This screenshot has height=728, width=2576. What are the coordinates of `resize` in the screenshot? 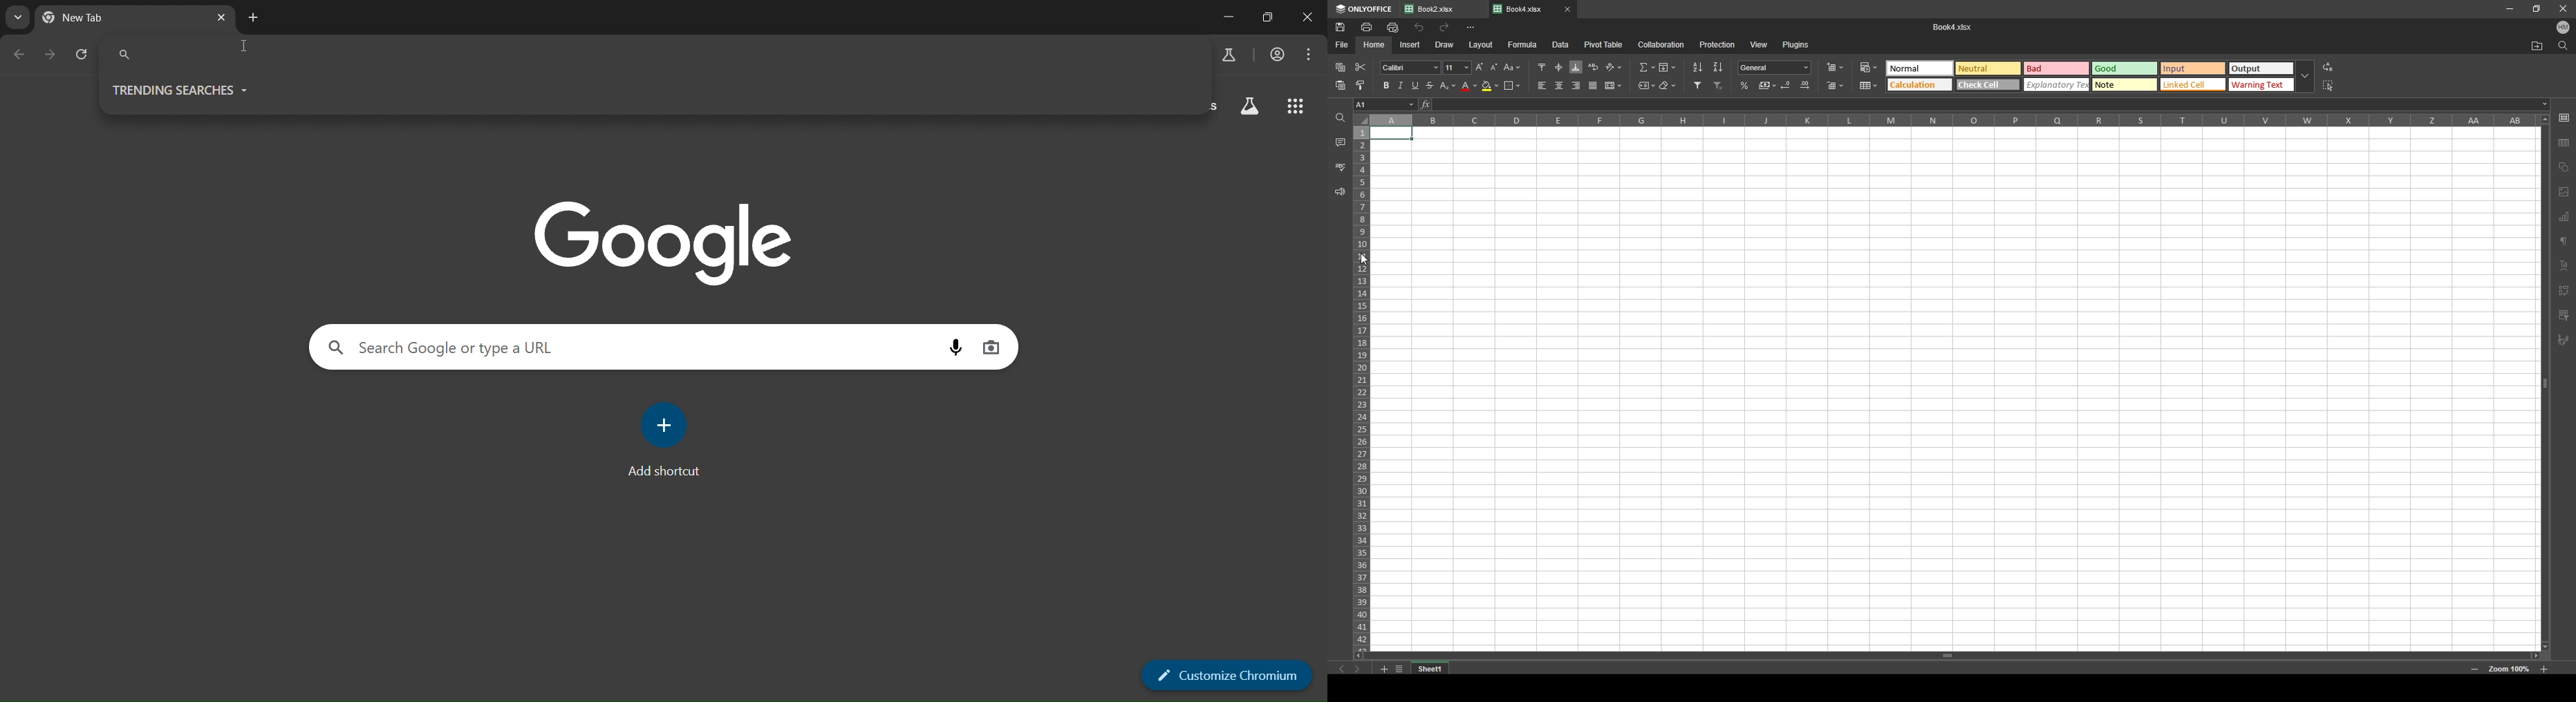 It's located at (2538, 8).